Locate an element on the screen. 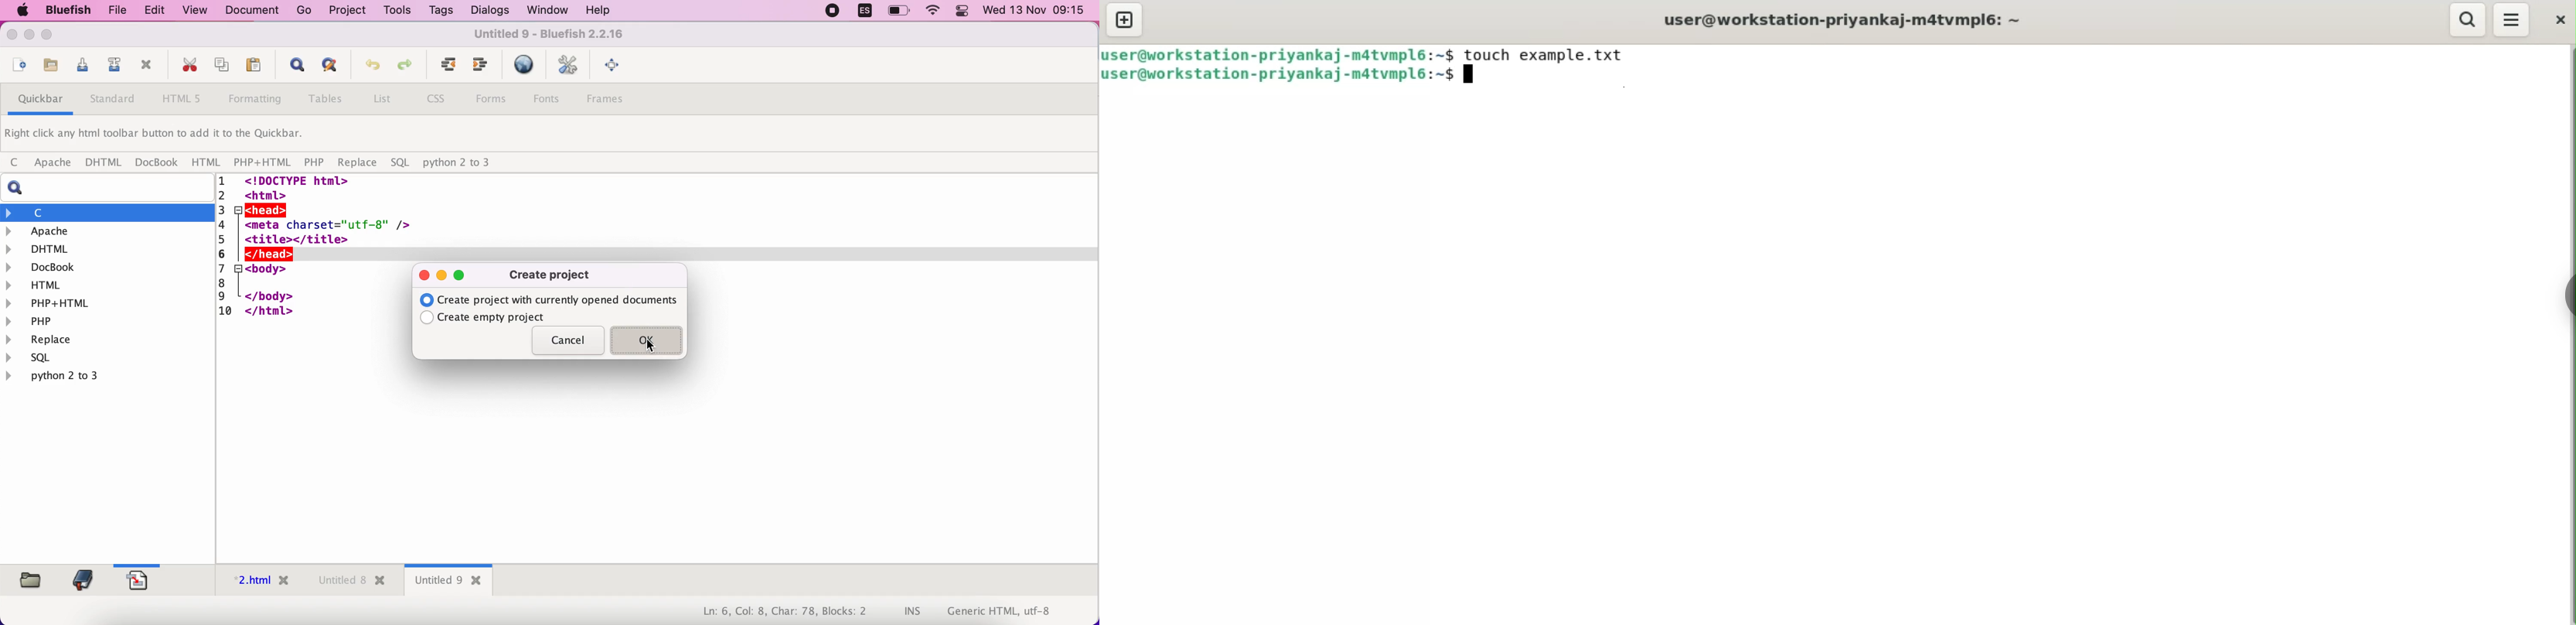 Image resolution: width=2576 pixels, height=644 pixels. tables is located at coordinates (326, 101).